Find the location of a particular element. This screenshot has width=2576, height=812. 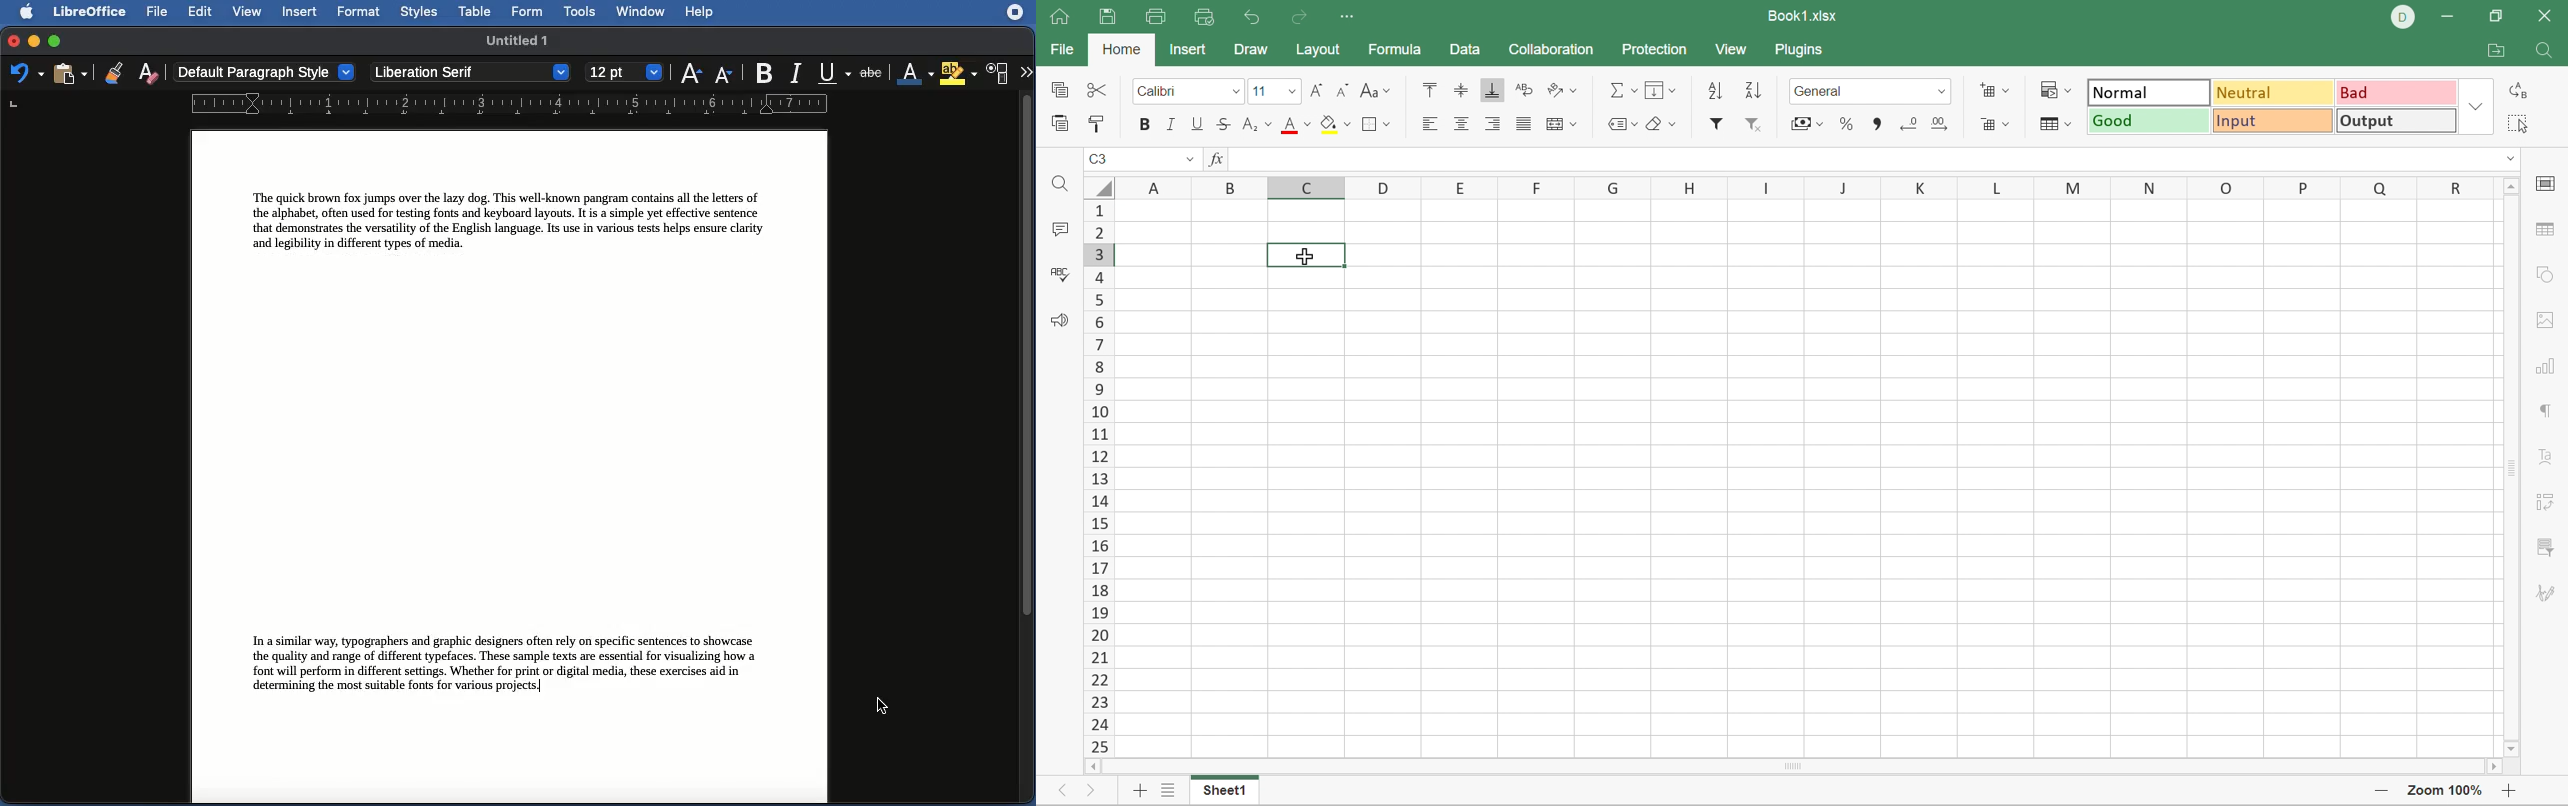

View is located at coordinates (1733, 49).